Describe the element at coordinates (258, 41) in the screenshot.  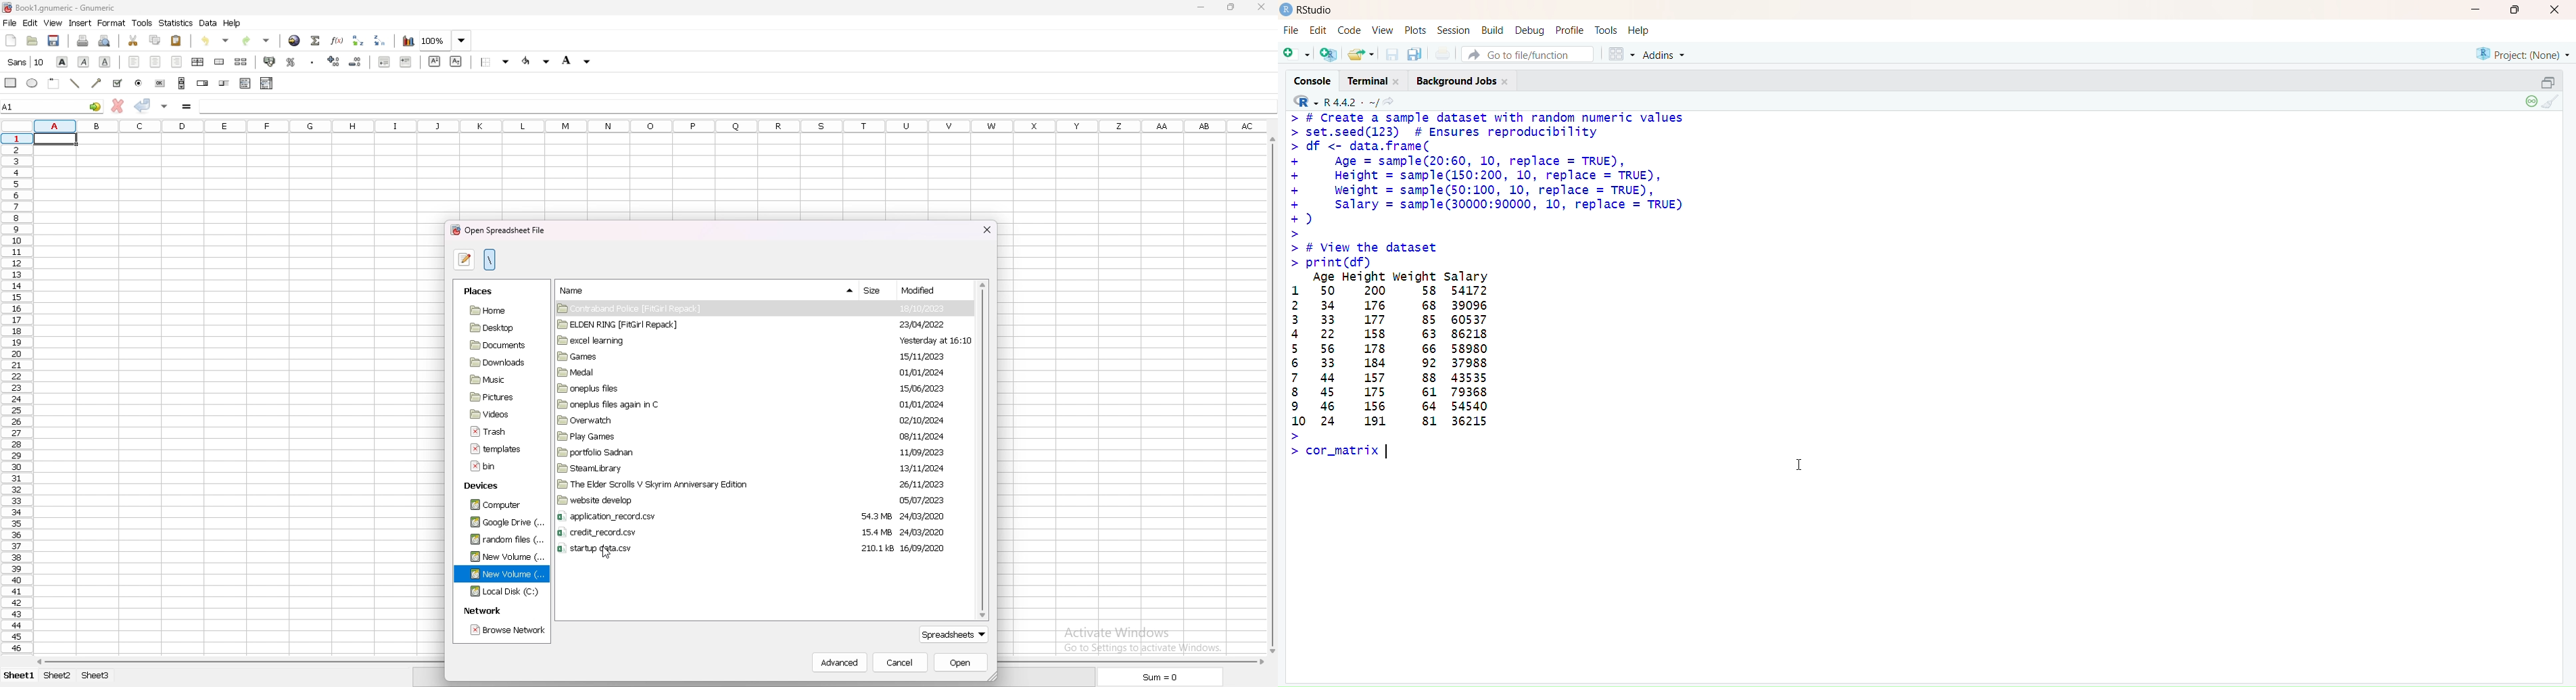
I see `redo` at that location.